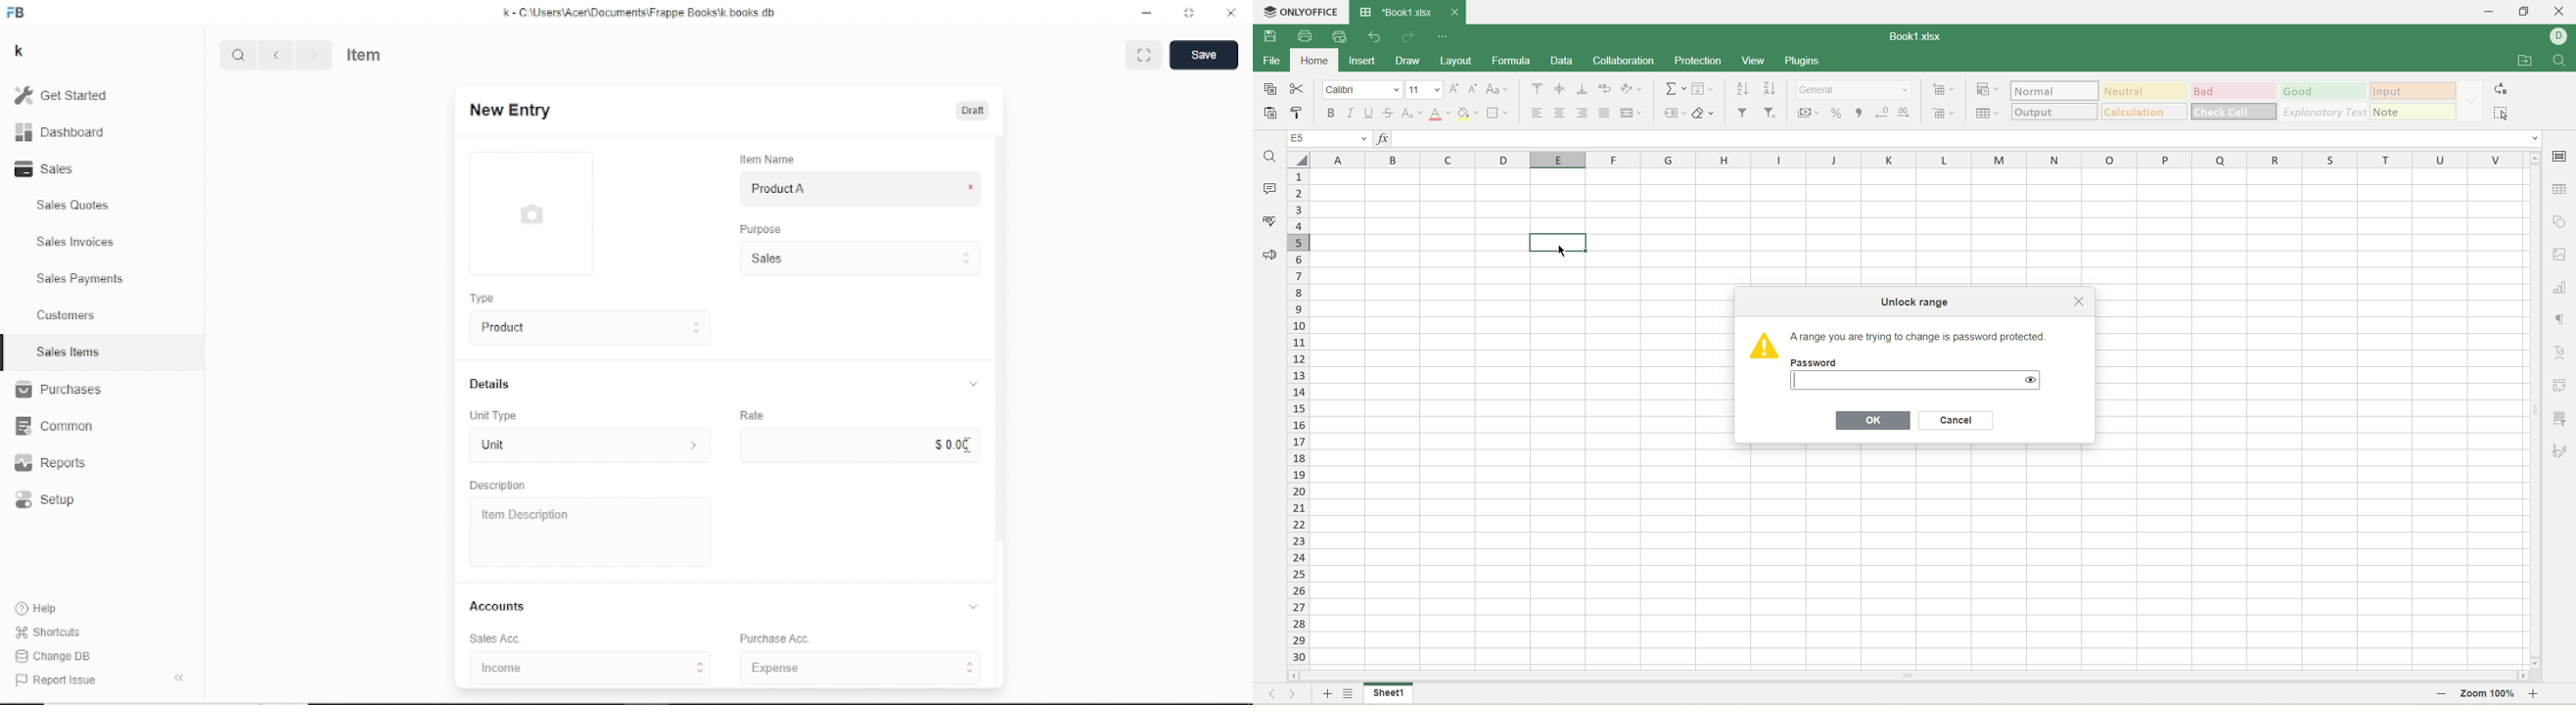  What do you see at coordinates (765, 160) in the screenshot?
I see `Item Name` at bounding box center [765, 160].